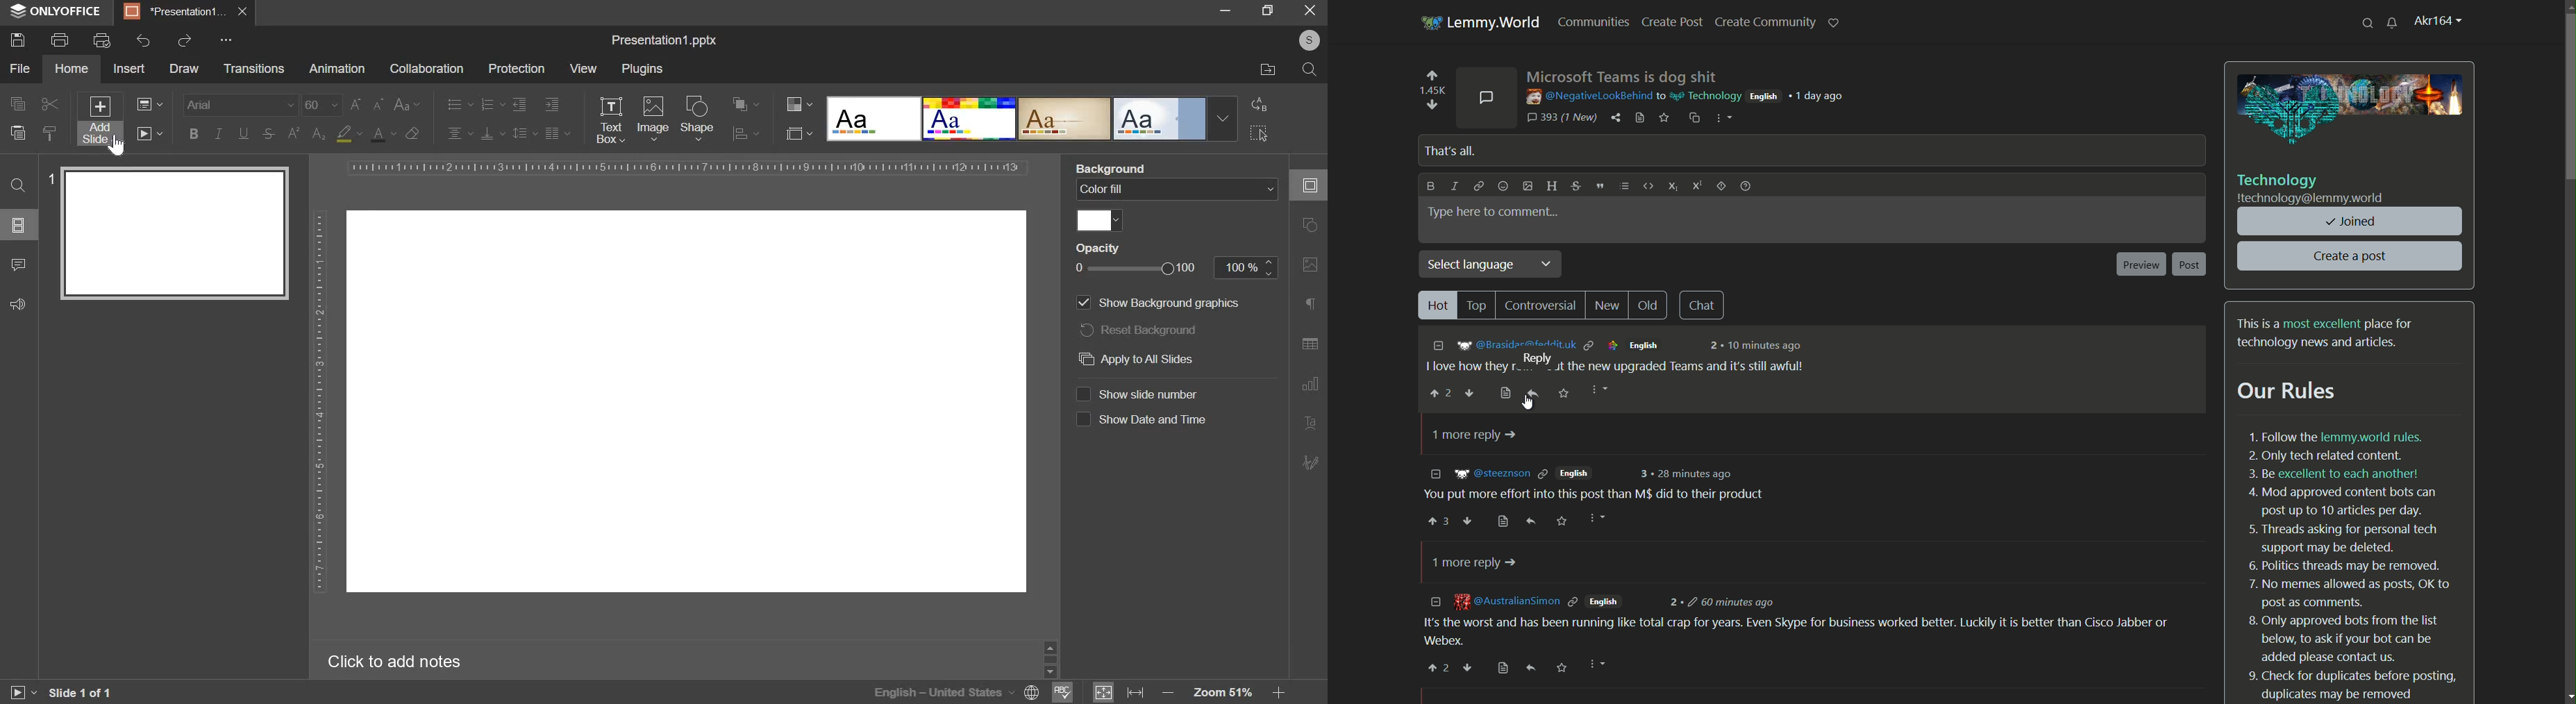 The width and height of the screenshot is (2576, 728). Describe the element at coordinates (1438, 668) in the screenshot. I see `upvote` at that location.